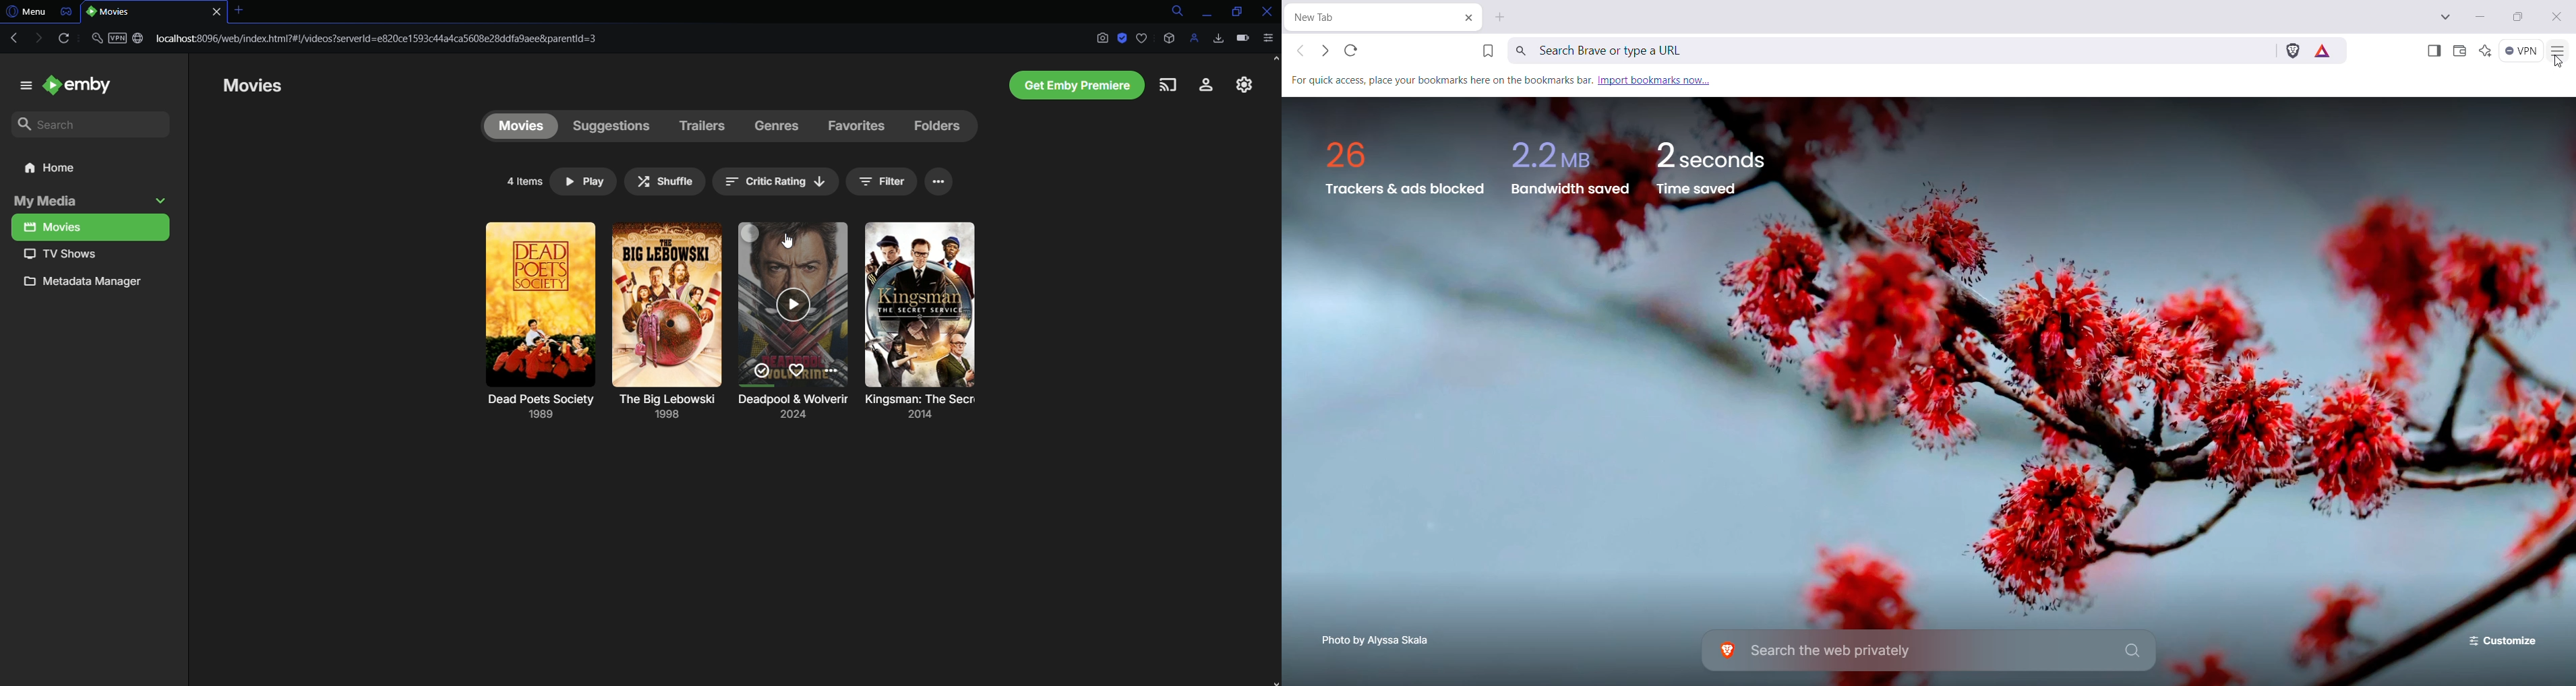 This screenshot has height=700, width=2576. What do you see at coordinates (853, 127) in the screenshot?
I see `Favorites` at bounding box center [853, 127].